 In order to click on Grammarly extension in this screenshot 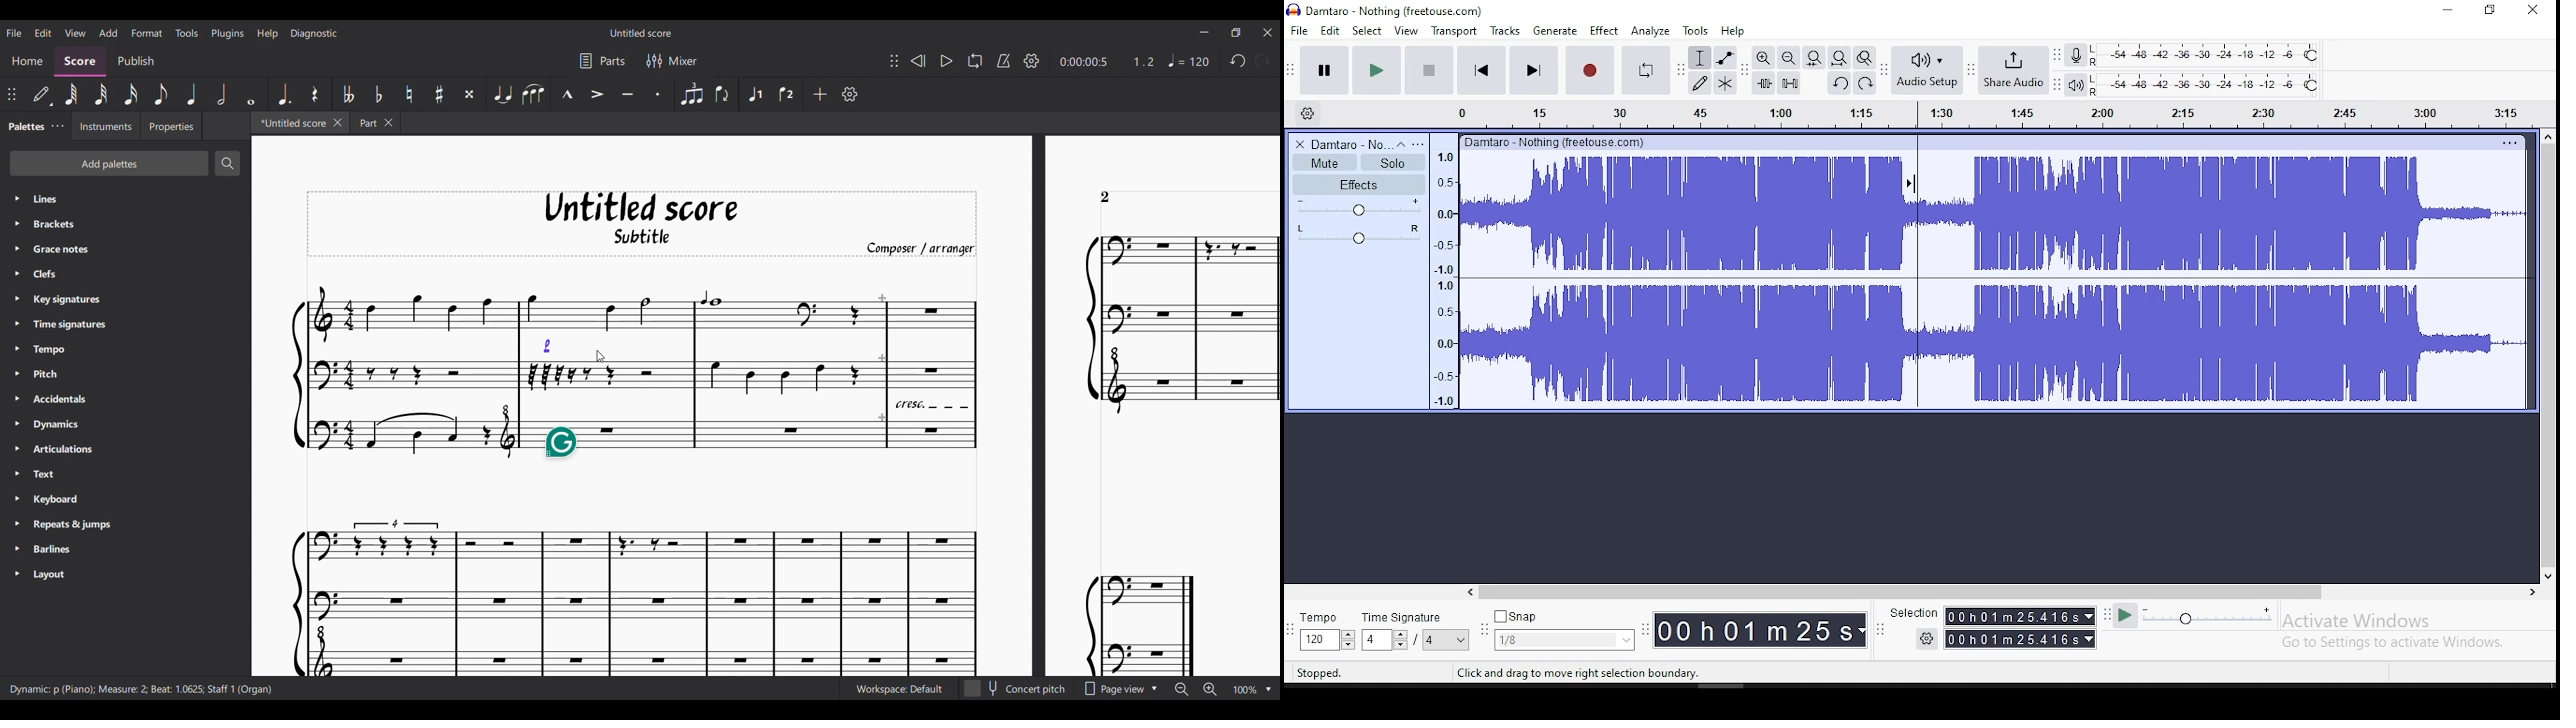, I will do `click(561, 443)`.